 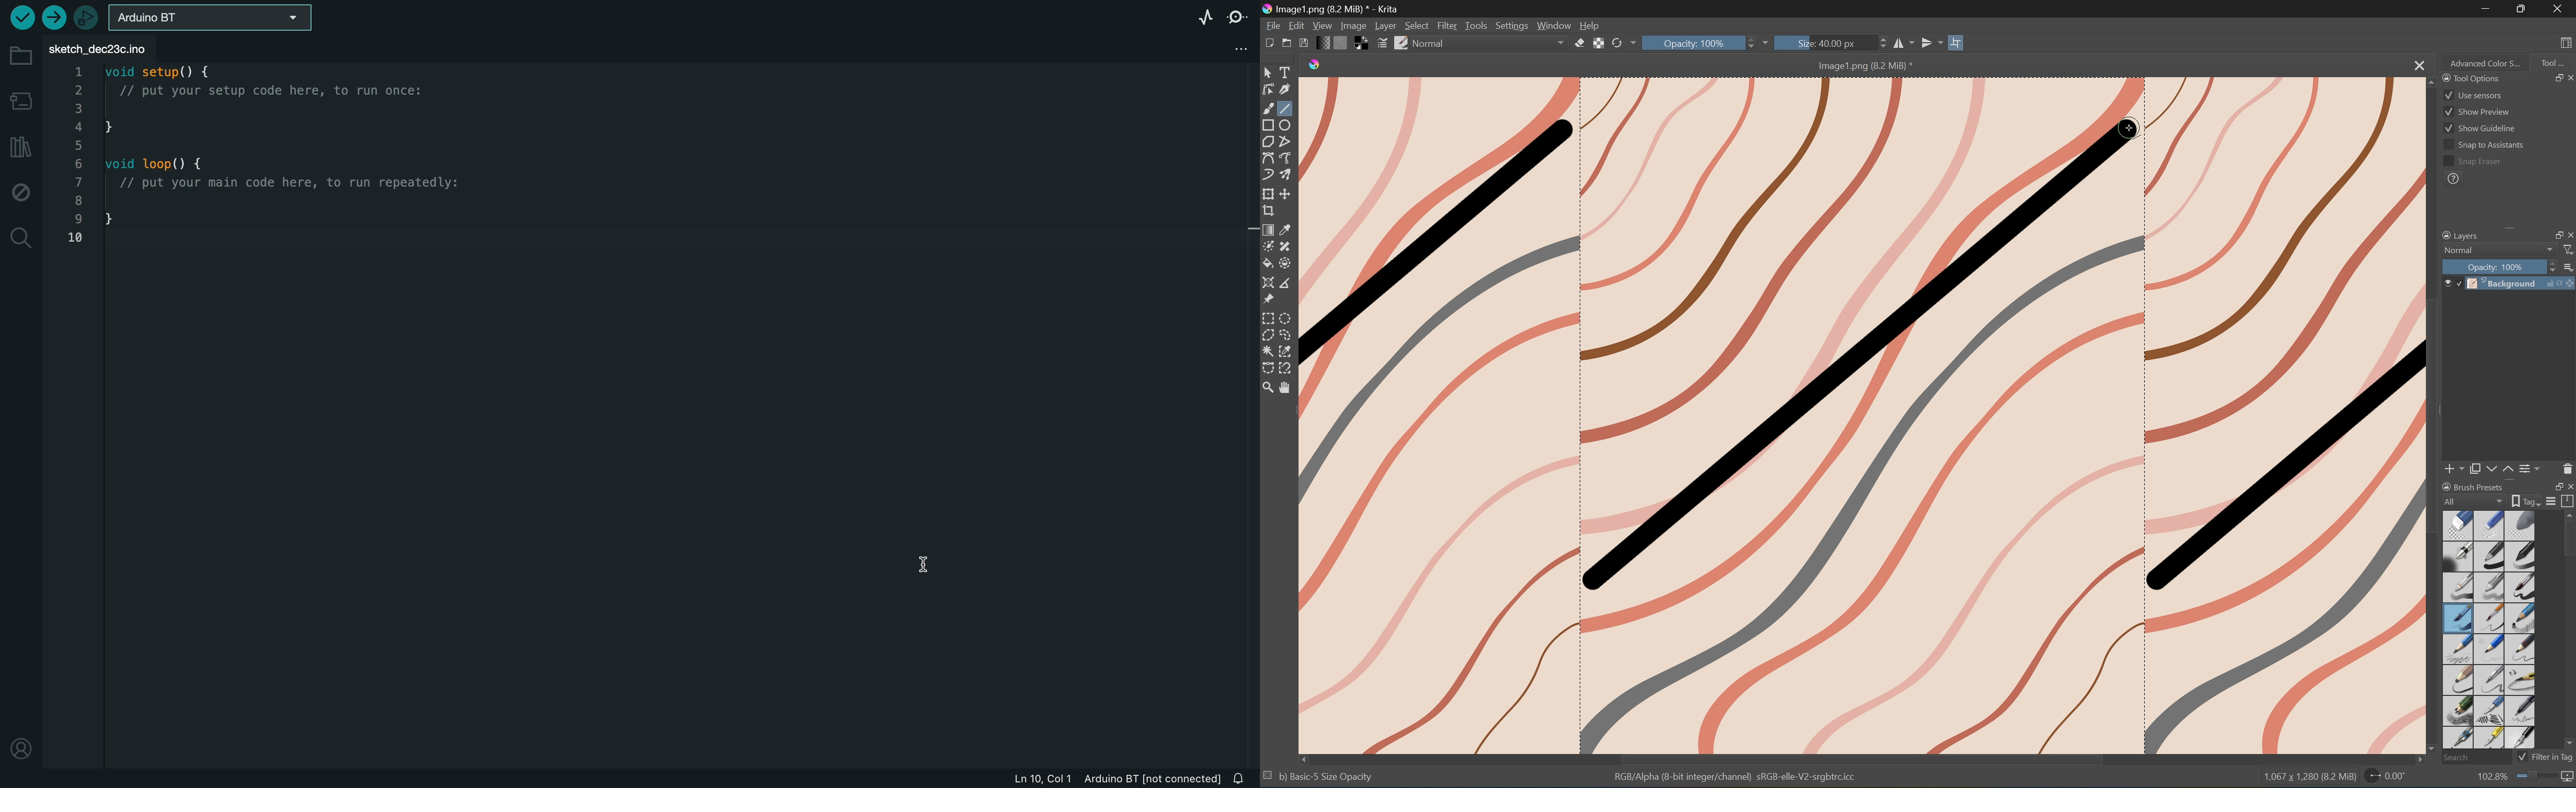 What do you see at coordinates (1284, 246) in the screenshot?
I see `Draw patch tool` at bounding box center [1284, 246].